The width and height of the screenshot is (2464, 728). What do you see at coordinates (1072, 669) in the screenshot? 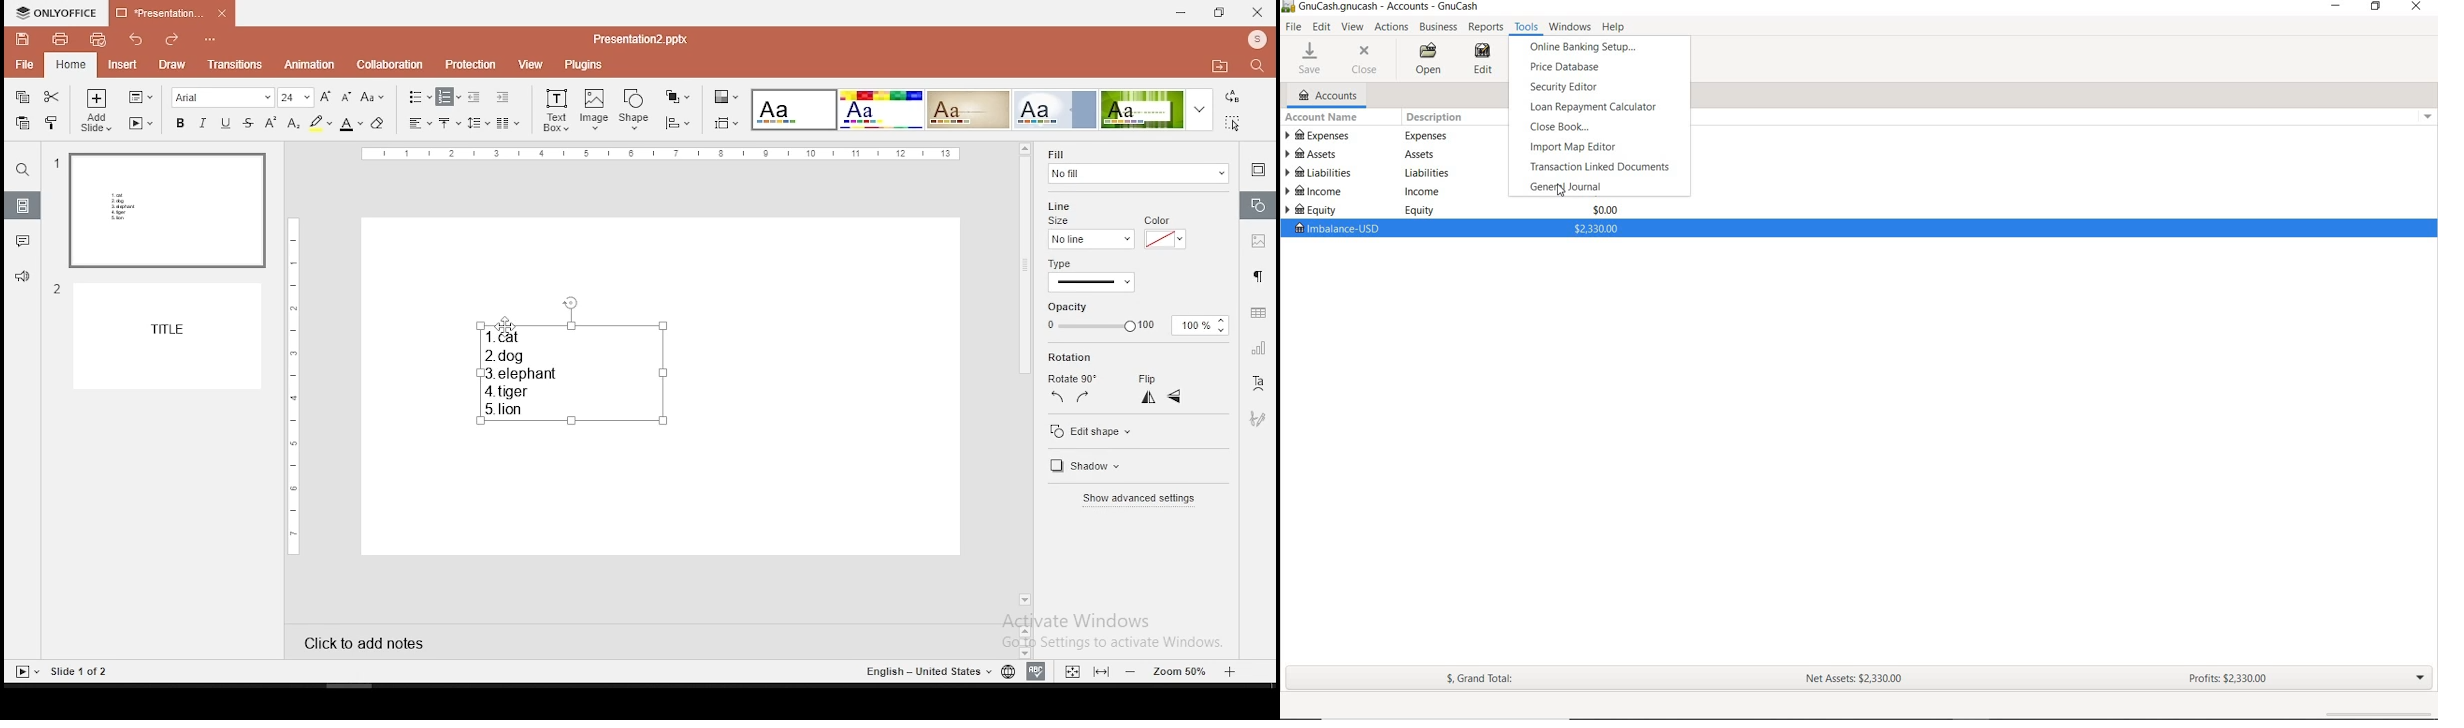
I see `fit to slide` at bounding box center [1072, 669].